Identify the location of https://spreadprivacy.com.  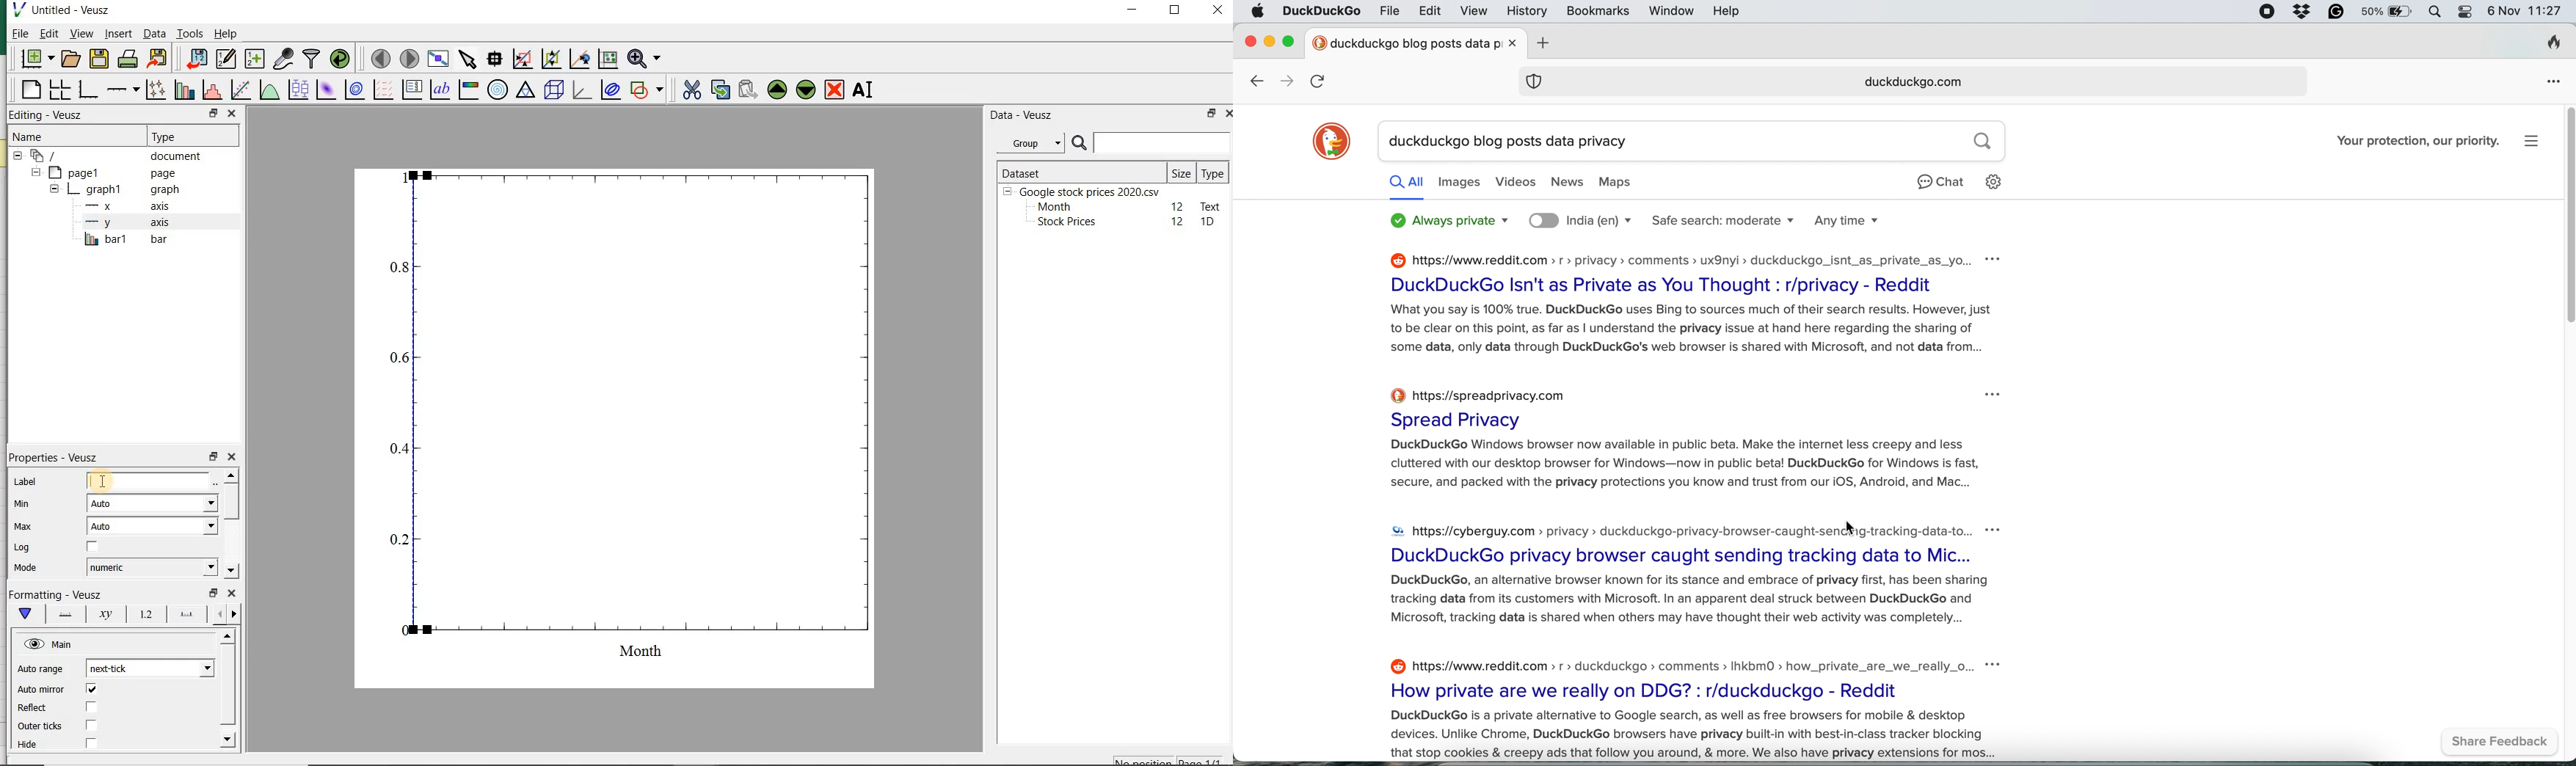
(1486, 393).